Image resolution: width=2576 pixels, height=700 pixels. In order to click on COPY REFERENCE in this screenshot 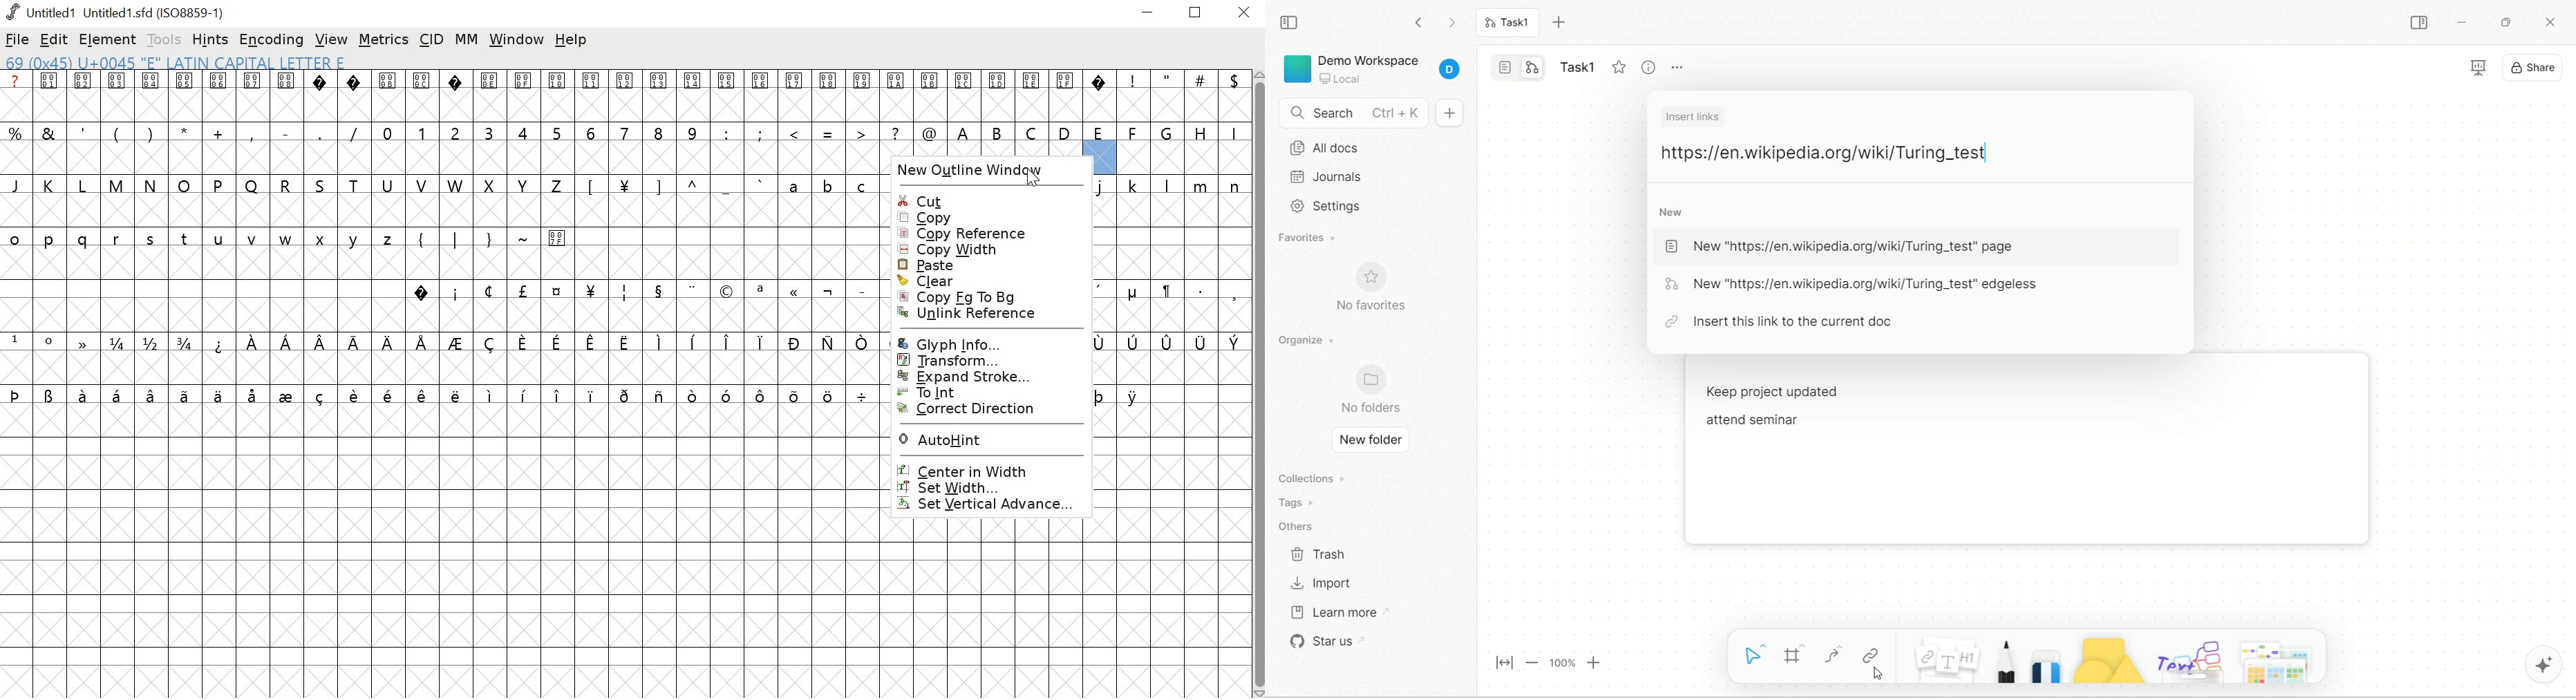, I will do `click(984, 234)`.